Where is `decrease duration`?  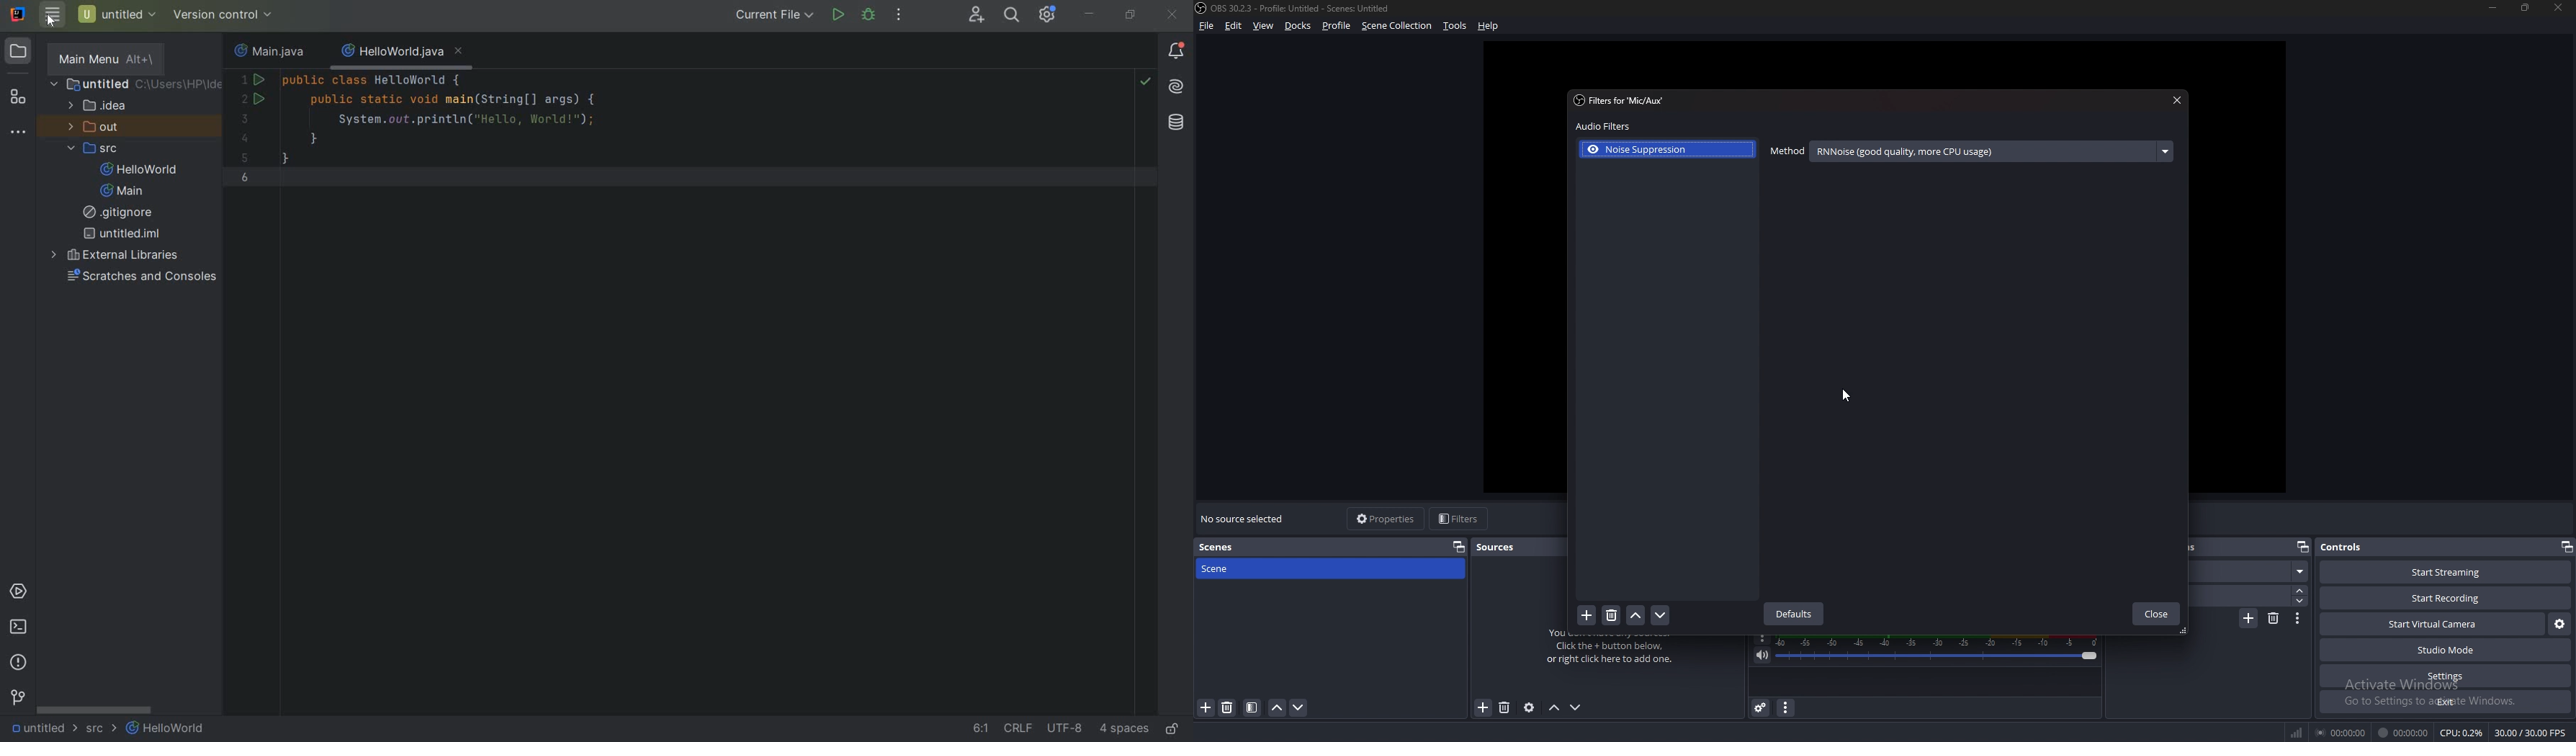 decrease duration is located at coordinates (2302, 602).